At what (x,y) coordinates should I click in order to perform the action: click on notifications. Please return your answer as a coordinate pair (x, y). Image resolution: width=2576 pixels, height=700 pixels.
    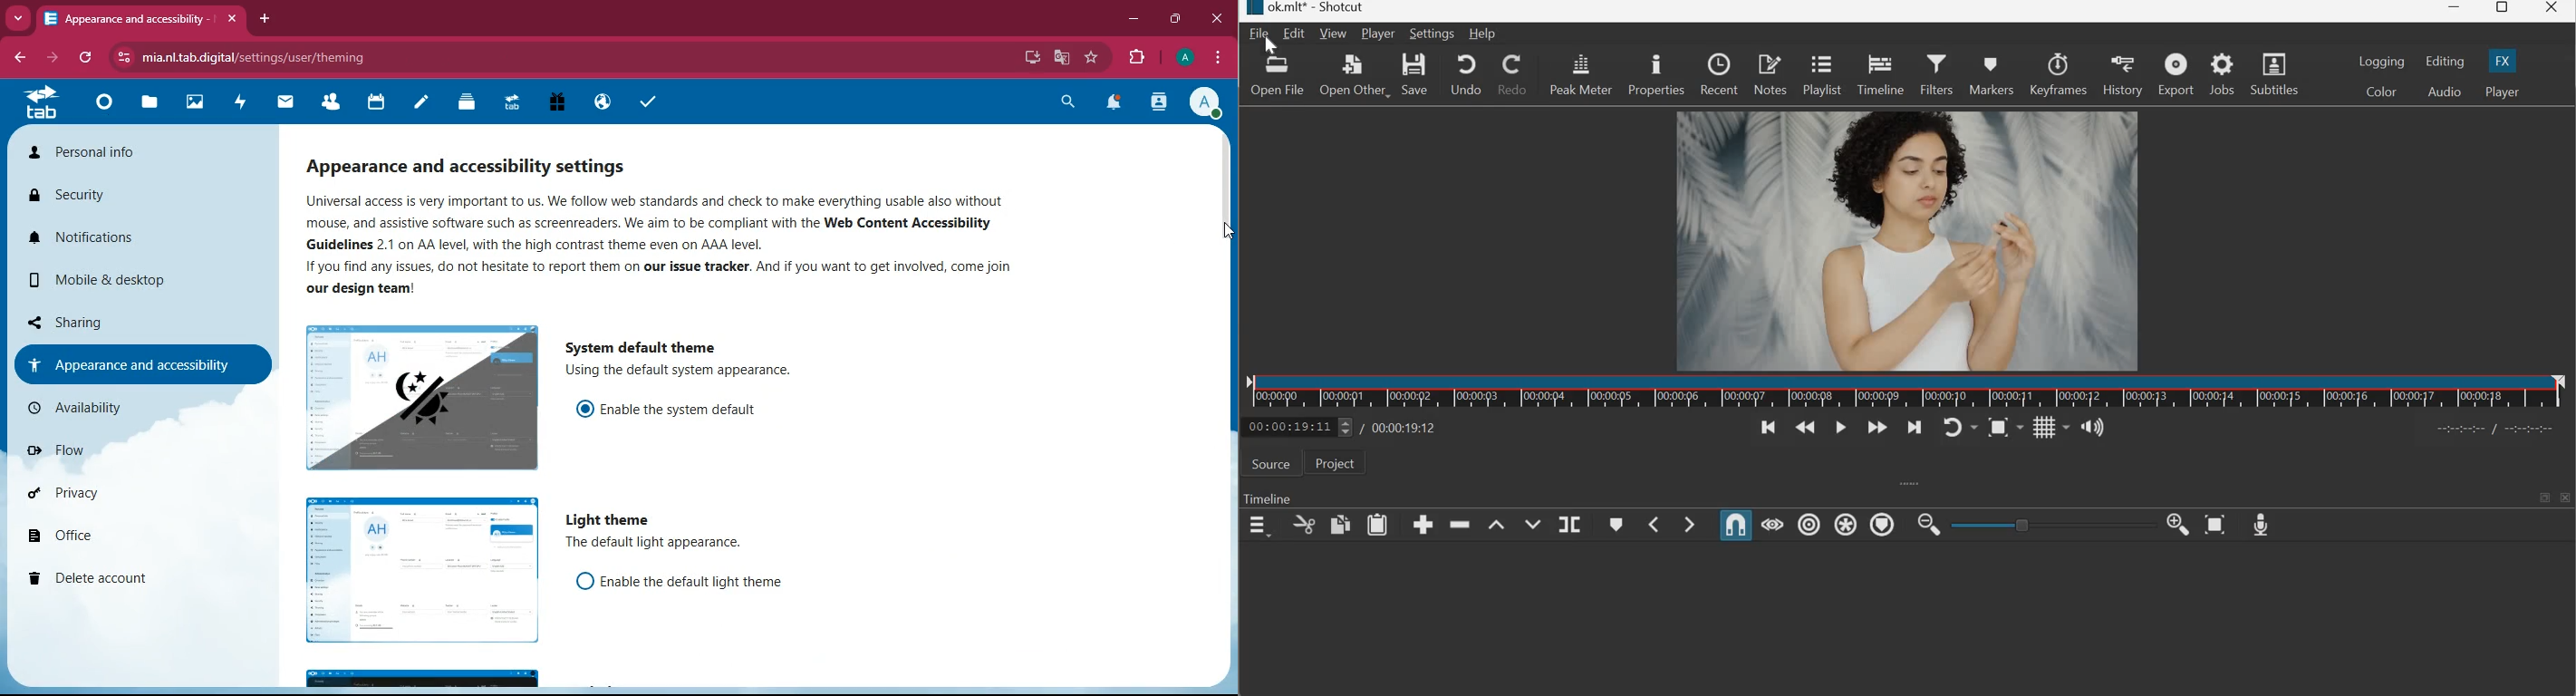
    Looking at the image, I should click on (1114, 102).